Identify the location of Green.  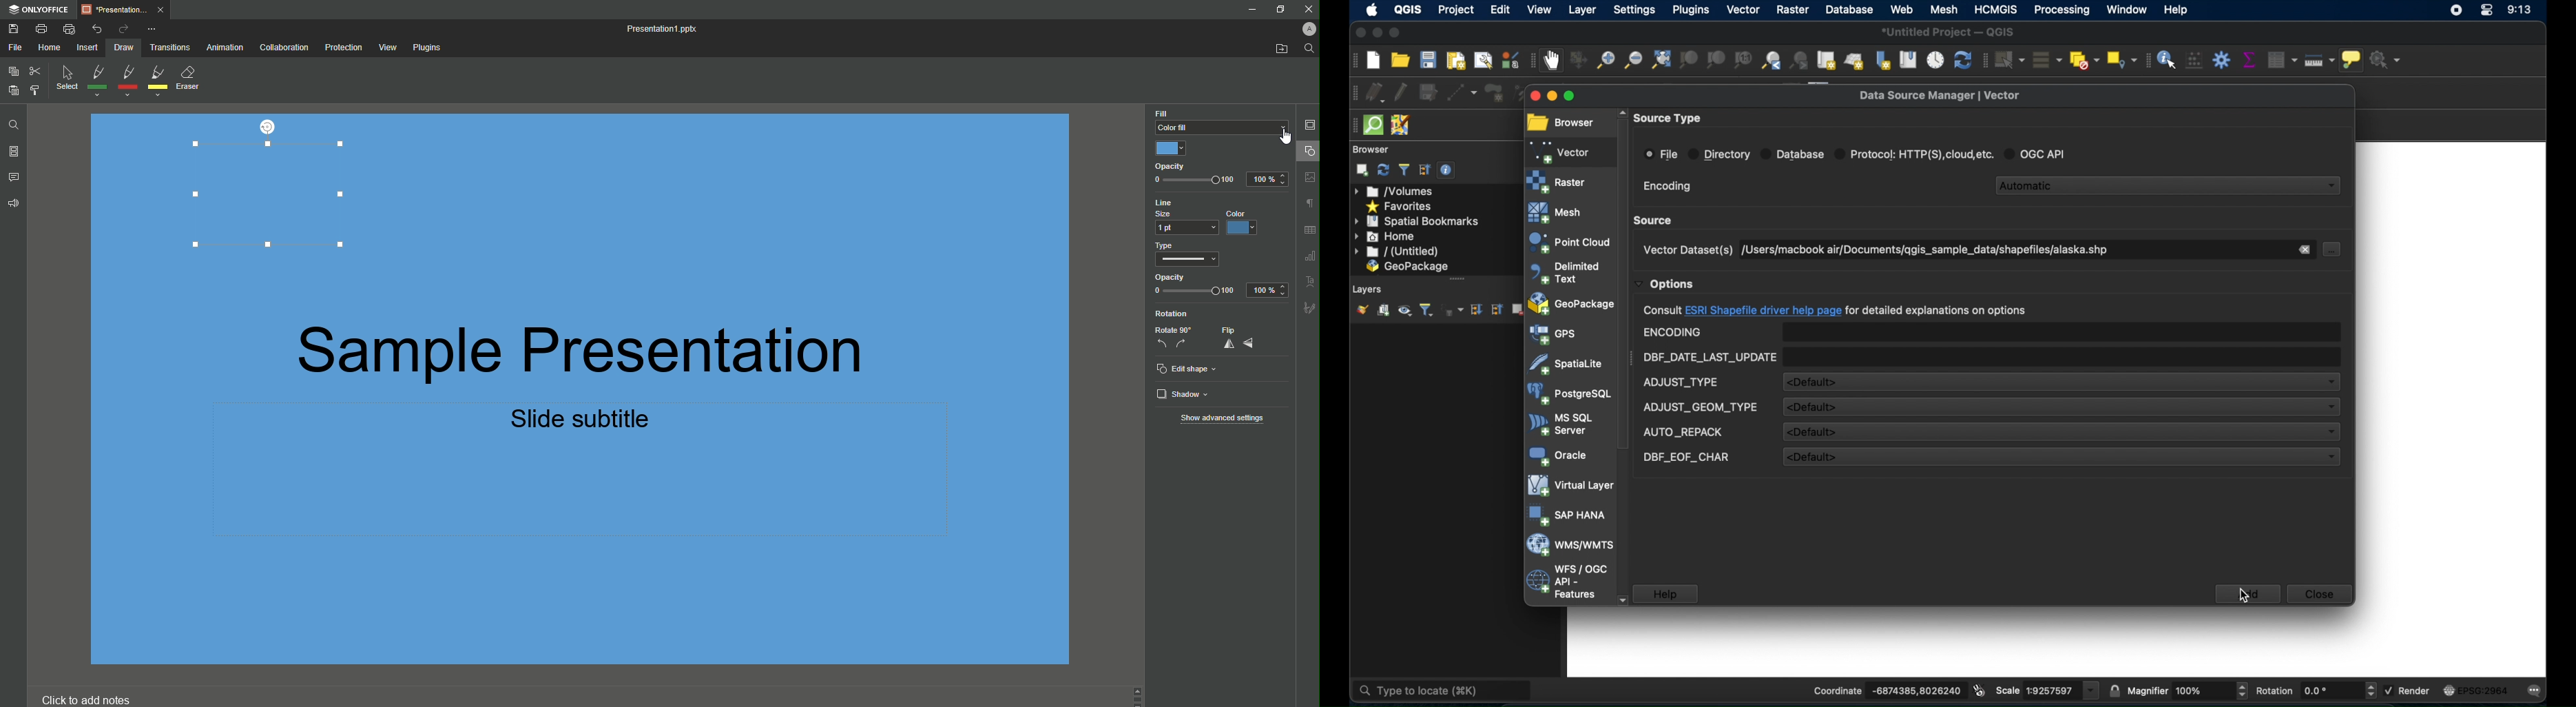
(97, 82).